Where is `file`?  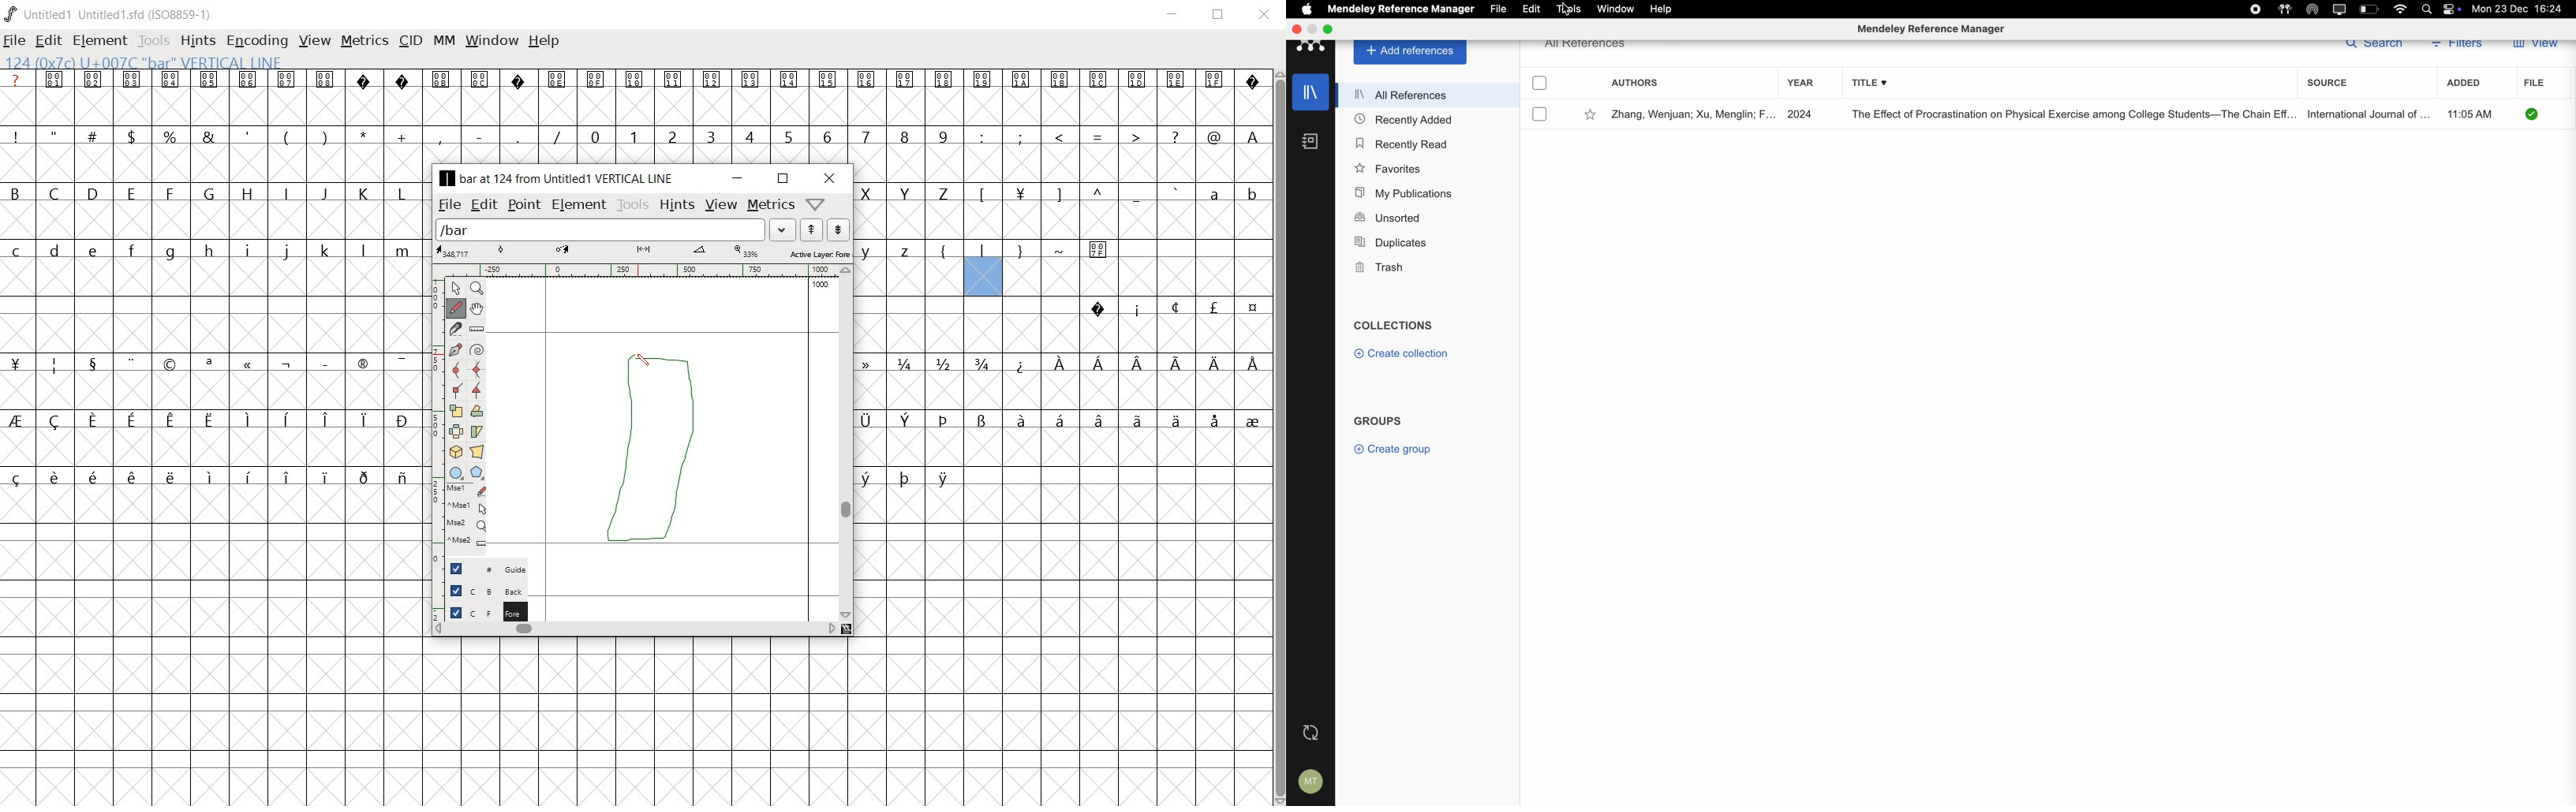
file is located at coordinates (449, 206).